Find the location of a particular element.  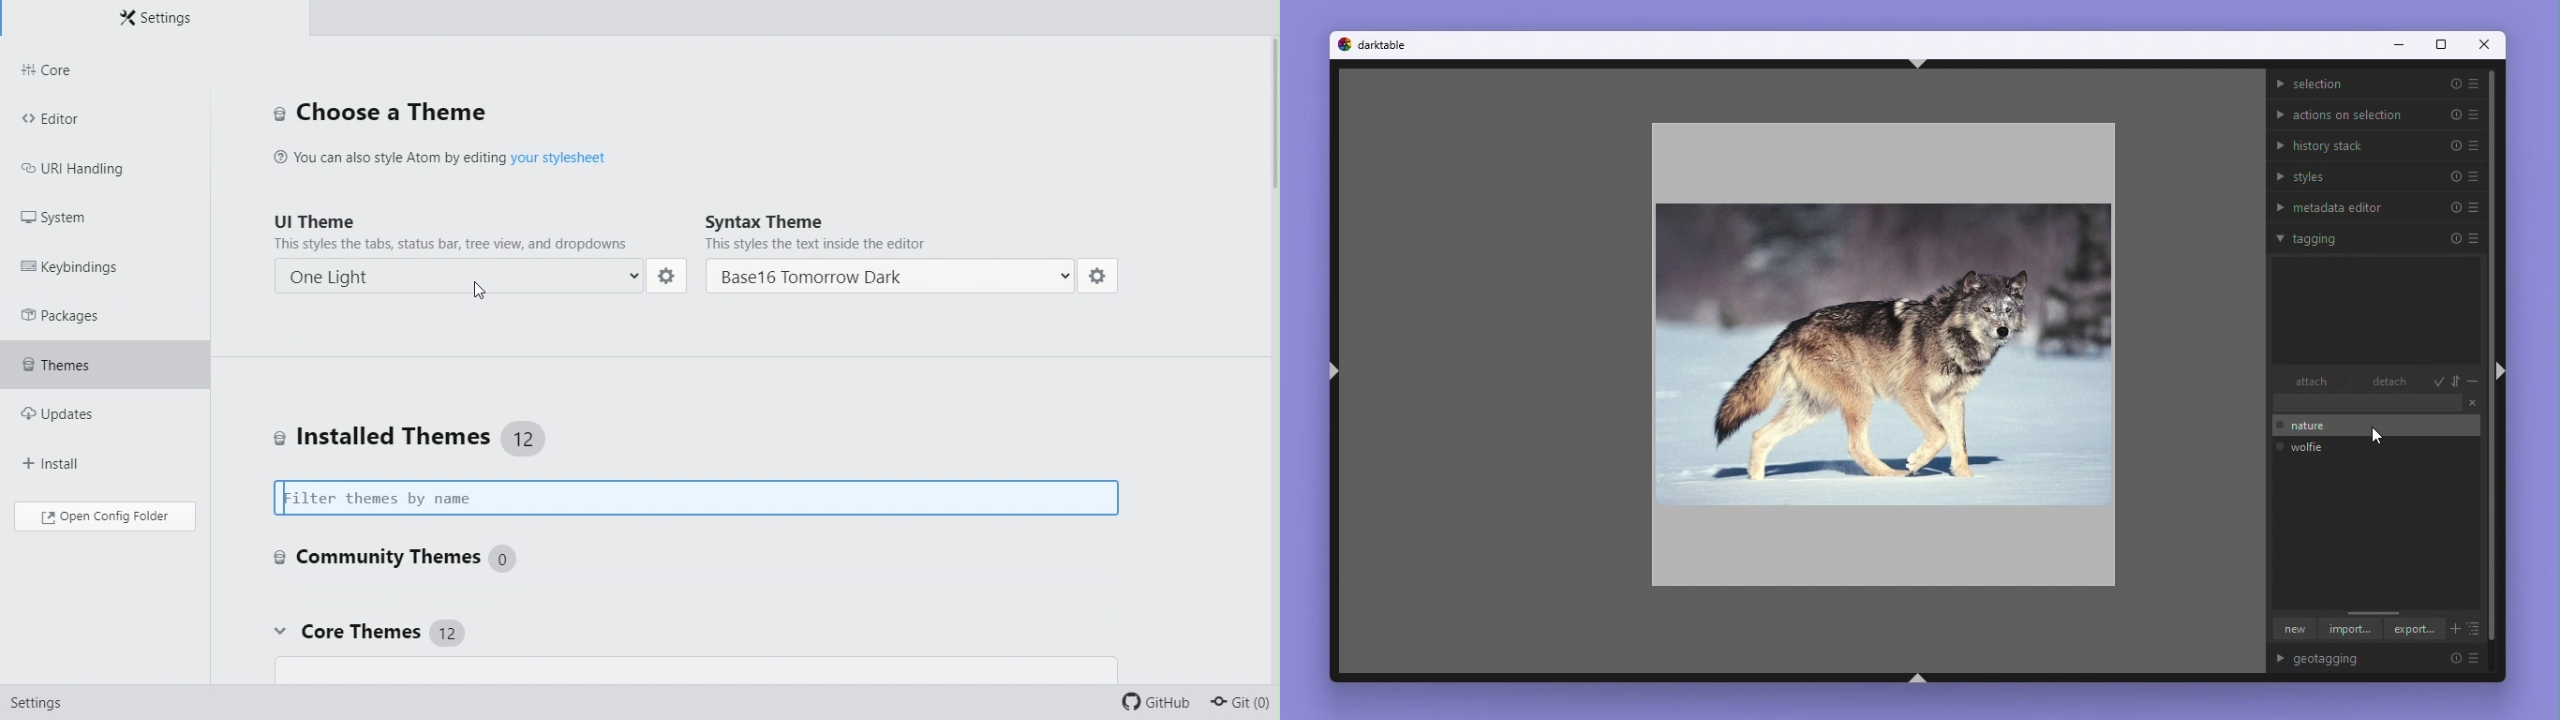

Community themes 0 is located at coordinates (394, 556).